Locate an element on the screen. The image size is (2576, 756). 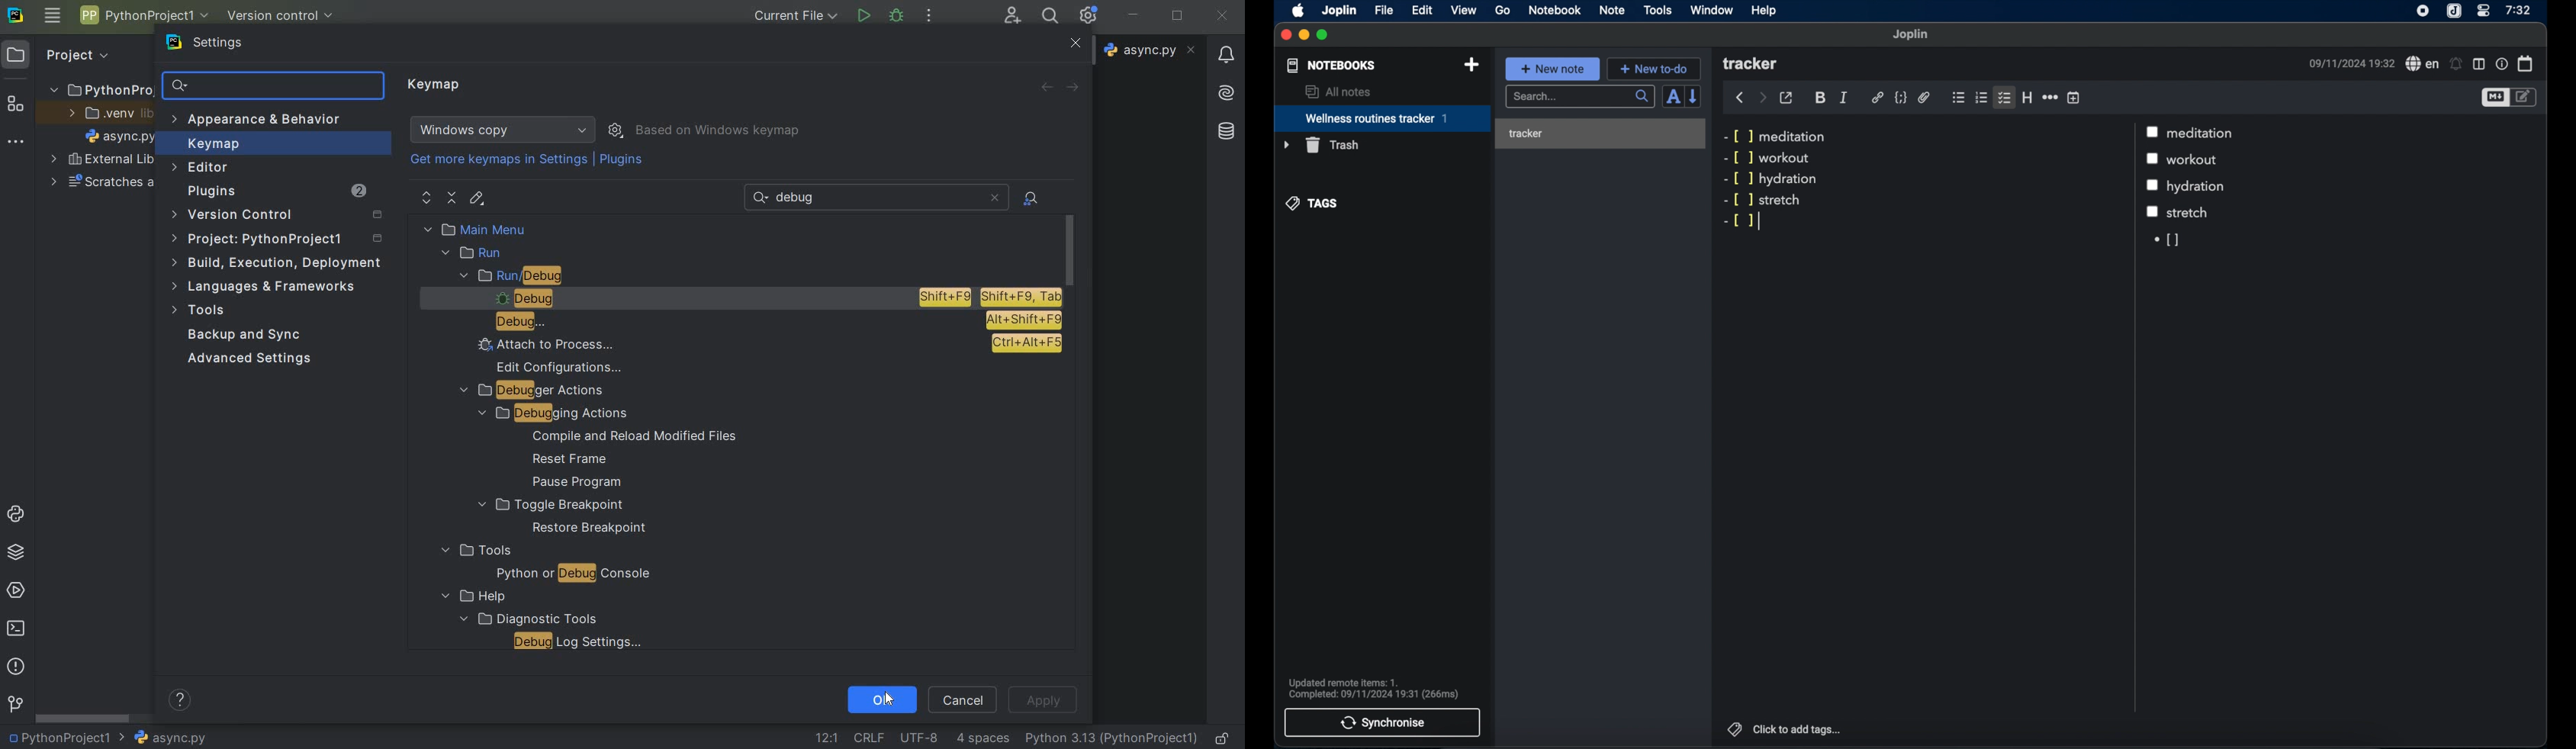
project is located at coordinates (279, 241).